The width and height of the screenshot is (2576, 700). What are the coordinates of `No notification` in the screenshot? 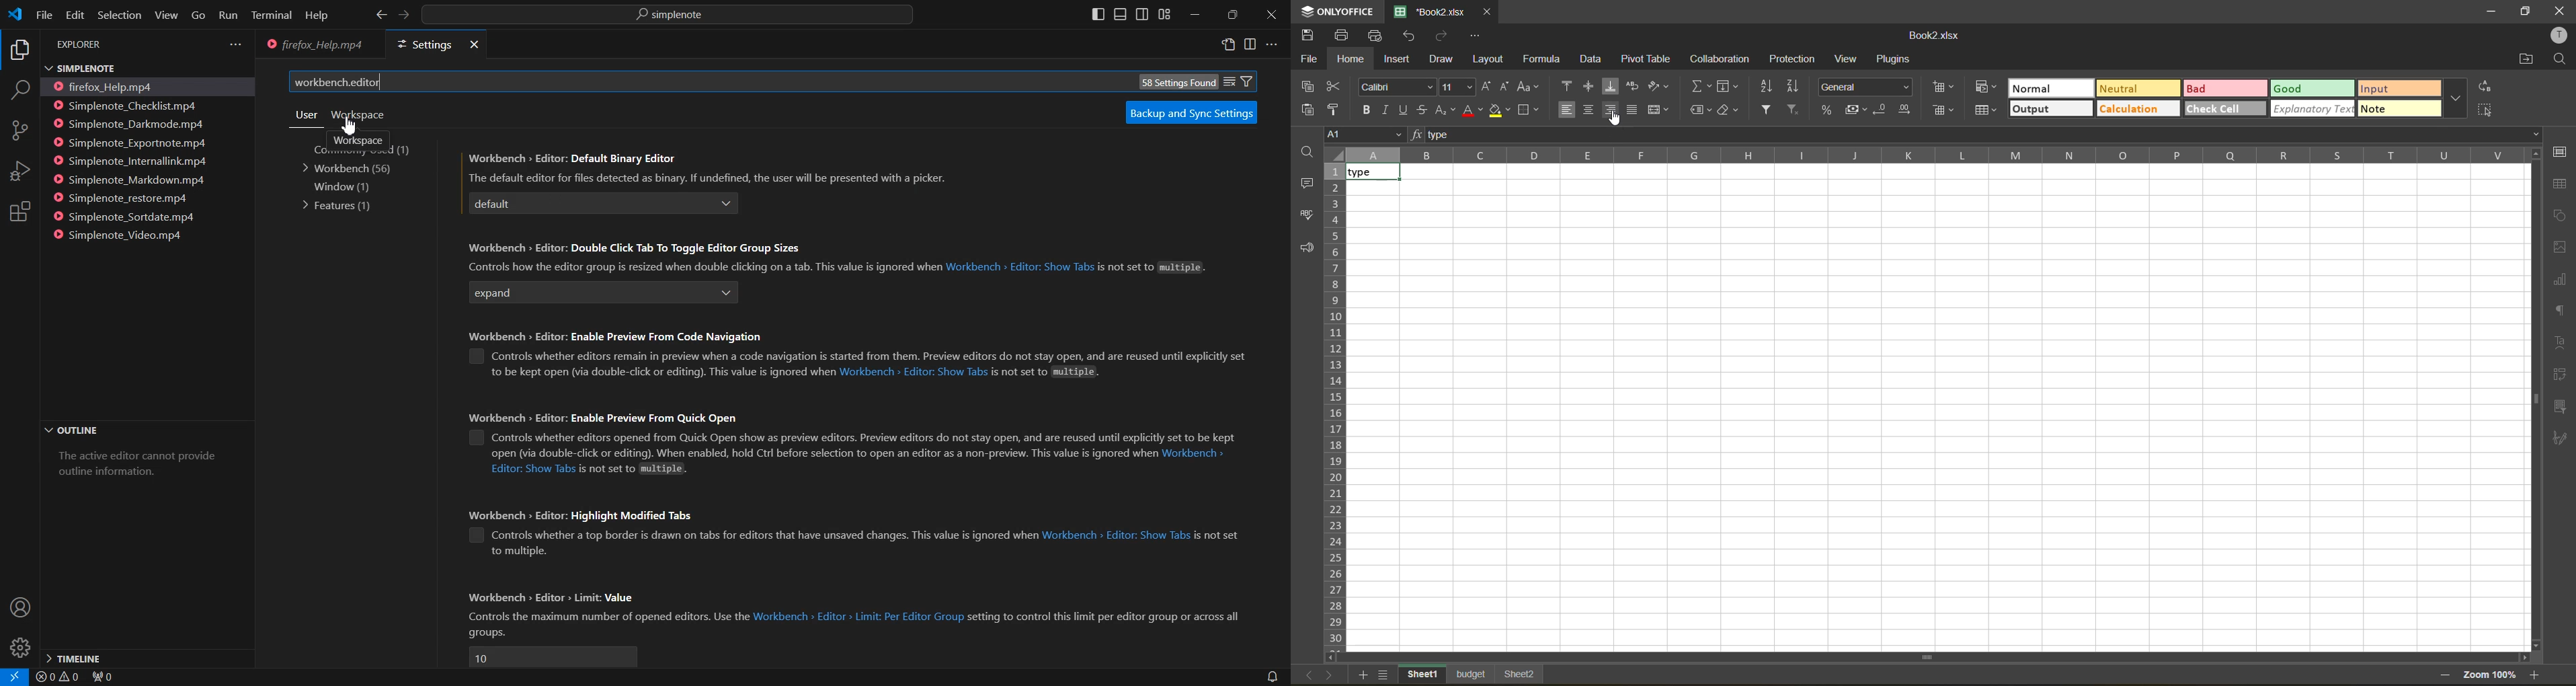 It's located at (1271, 677).